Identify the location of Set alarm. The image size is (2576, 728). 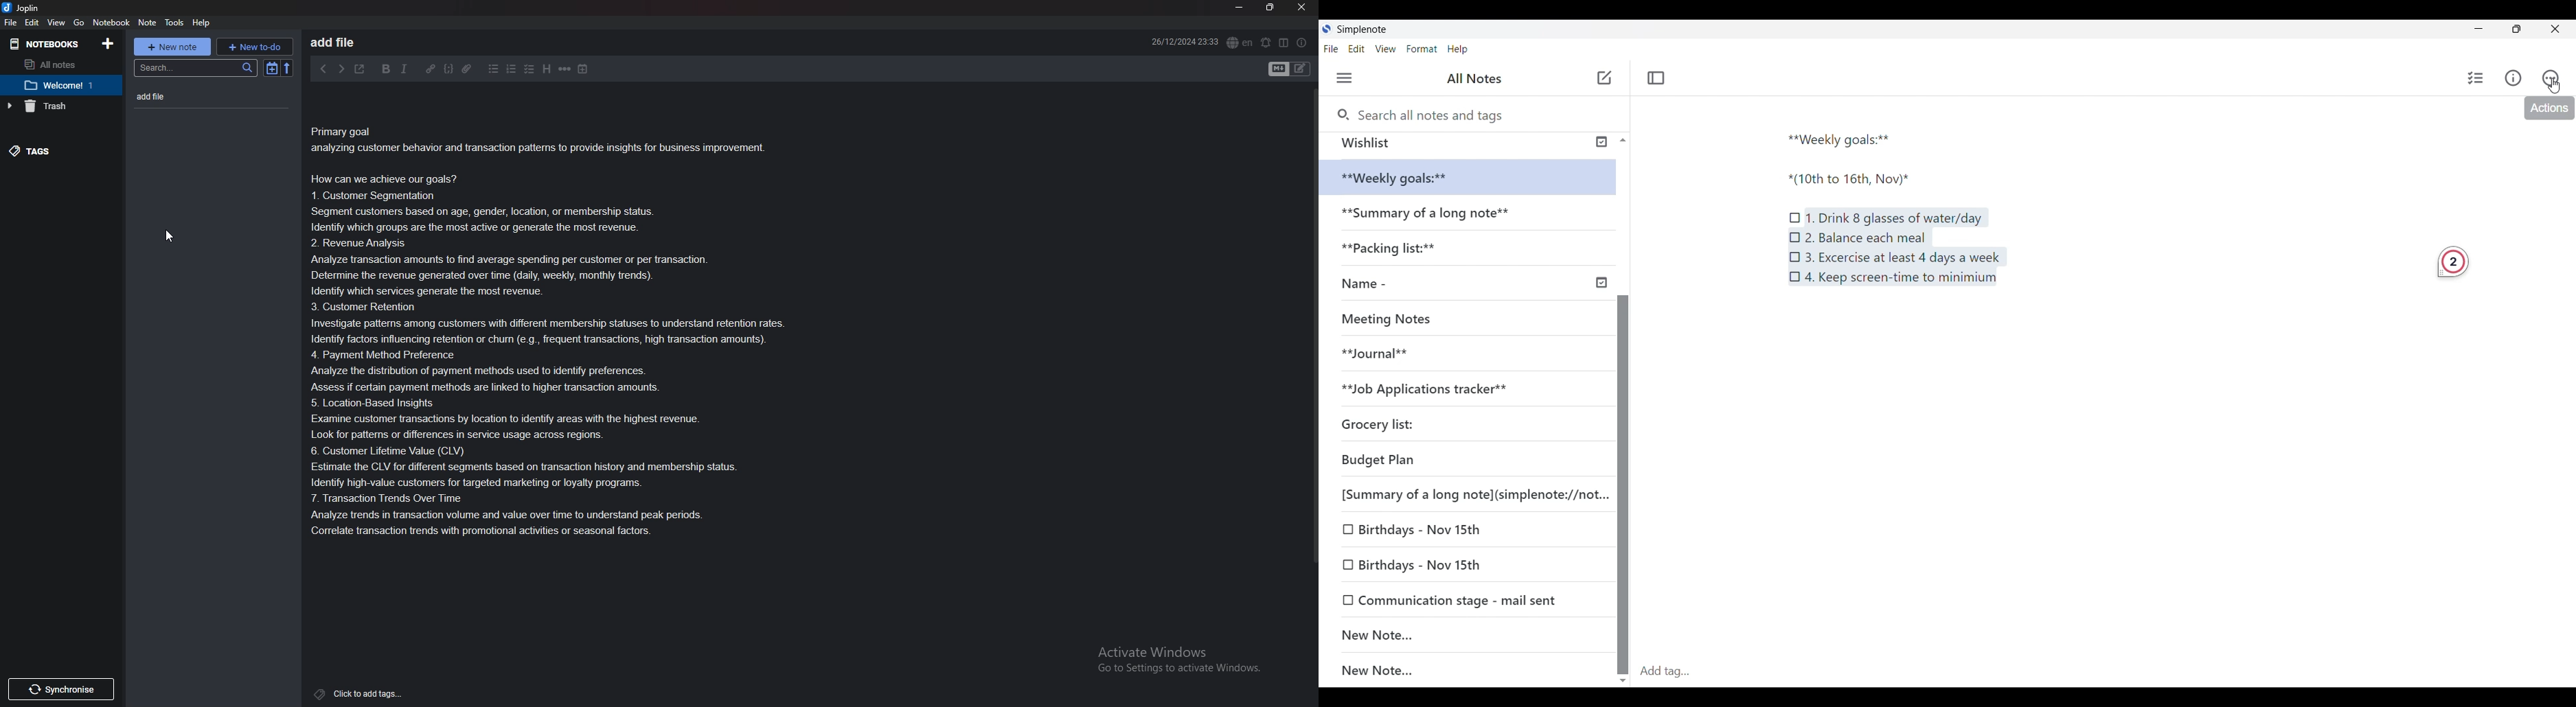
(1266, 43).